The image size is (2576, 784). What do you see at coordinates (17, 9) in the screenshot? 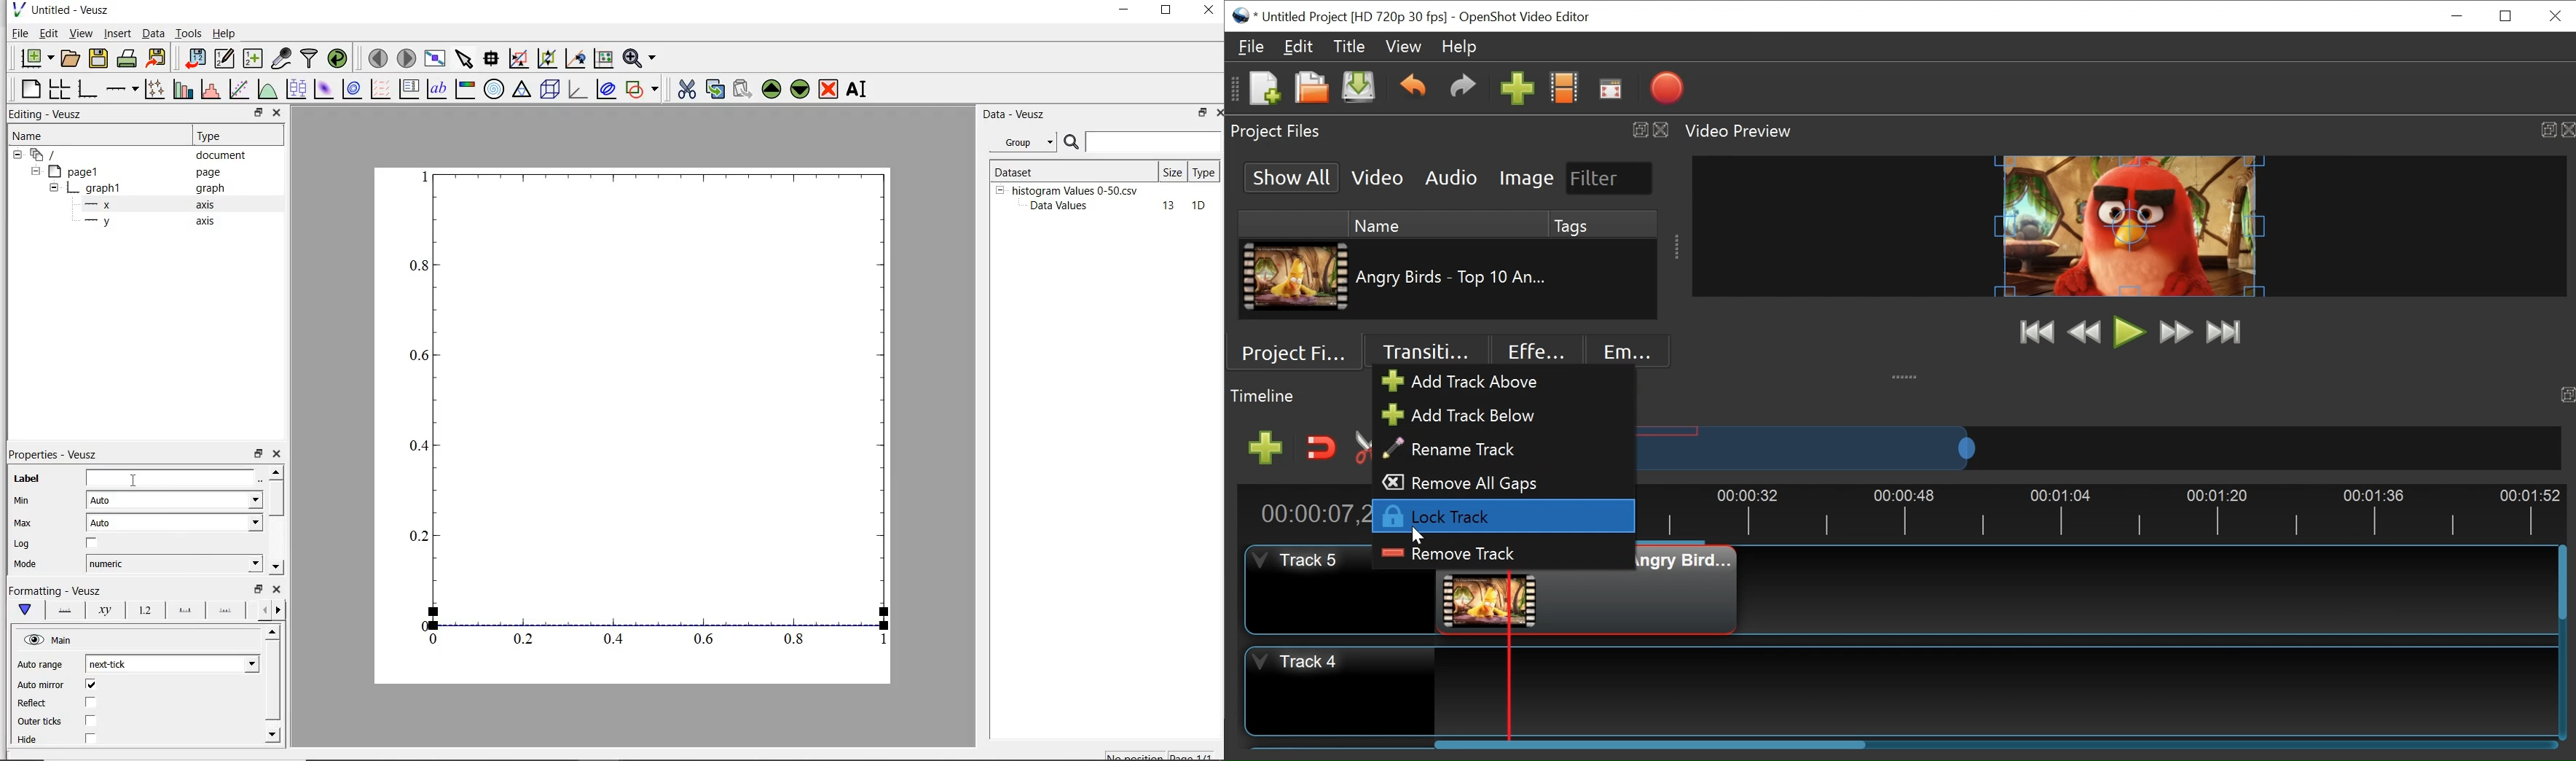
I see `veusz logo` at bounding box center [17, 9].